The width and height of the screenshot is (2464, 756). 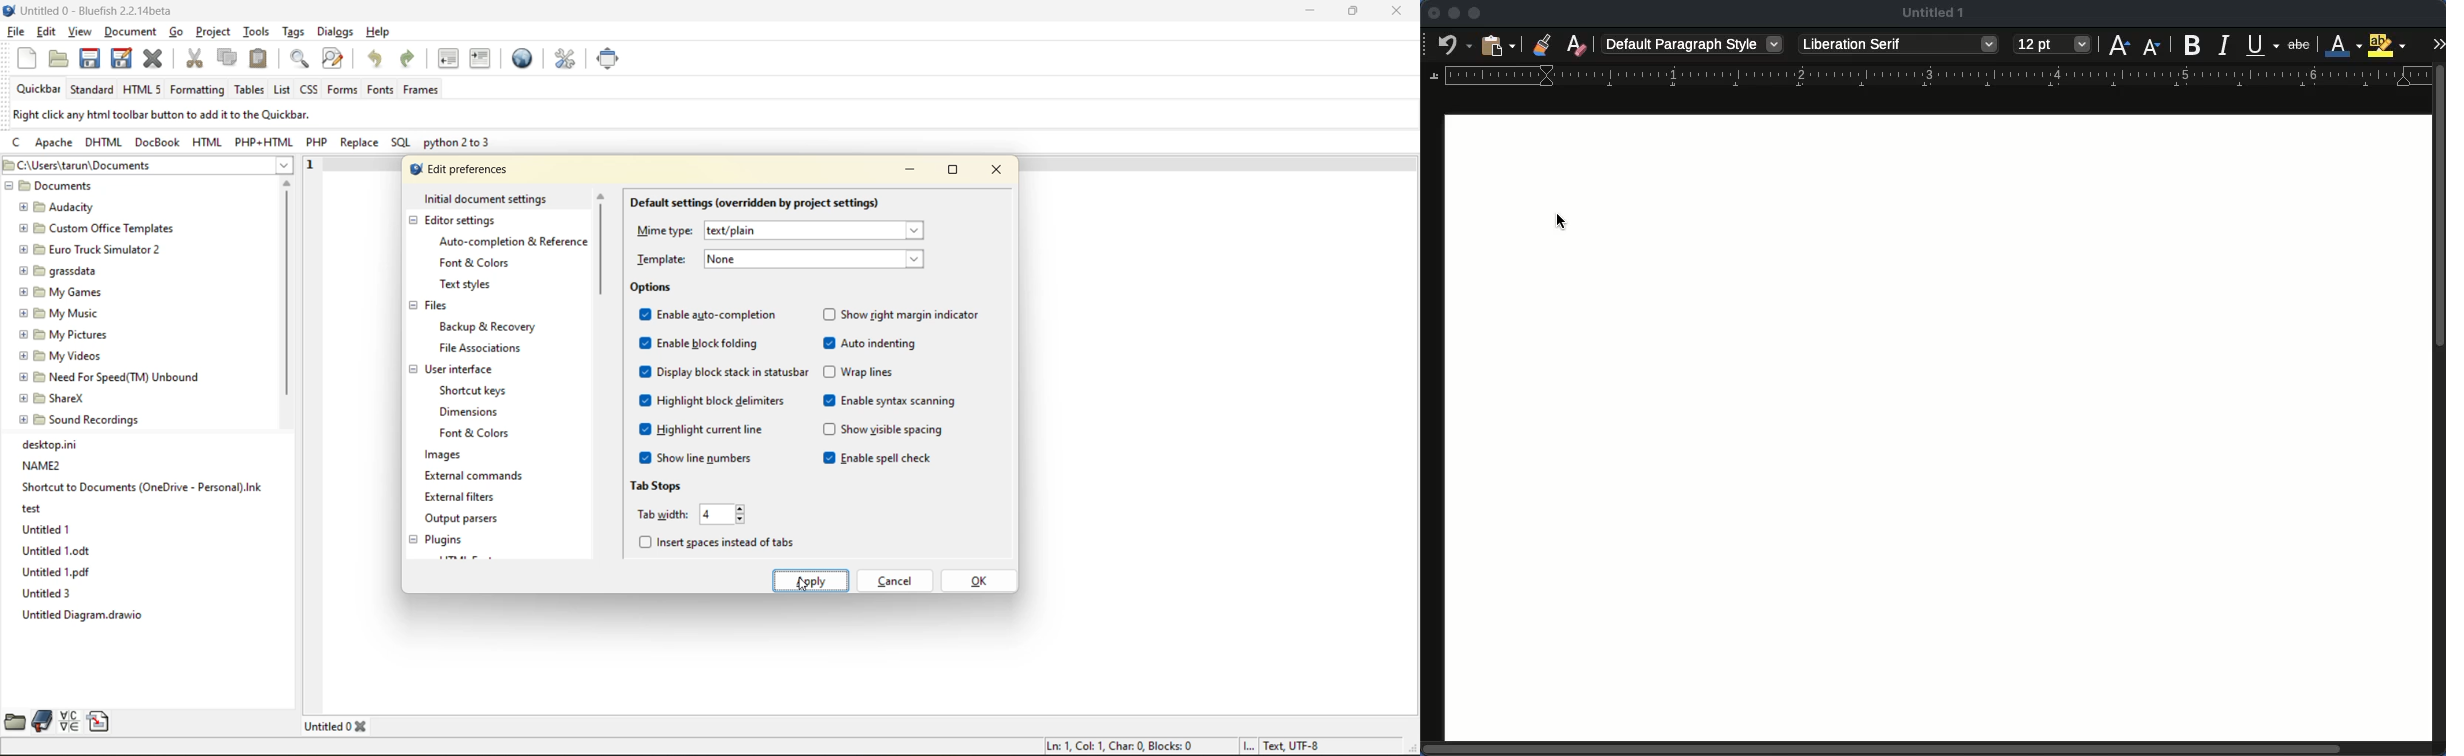 What do you see at coordinates (871, 344) in the screenshot?
I see `auto indenting` at bounding box center [871, 344].